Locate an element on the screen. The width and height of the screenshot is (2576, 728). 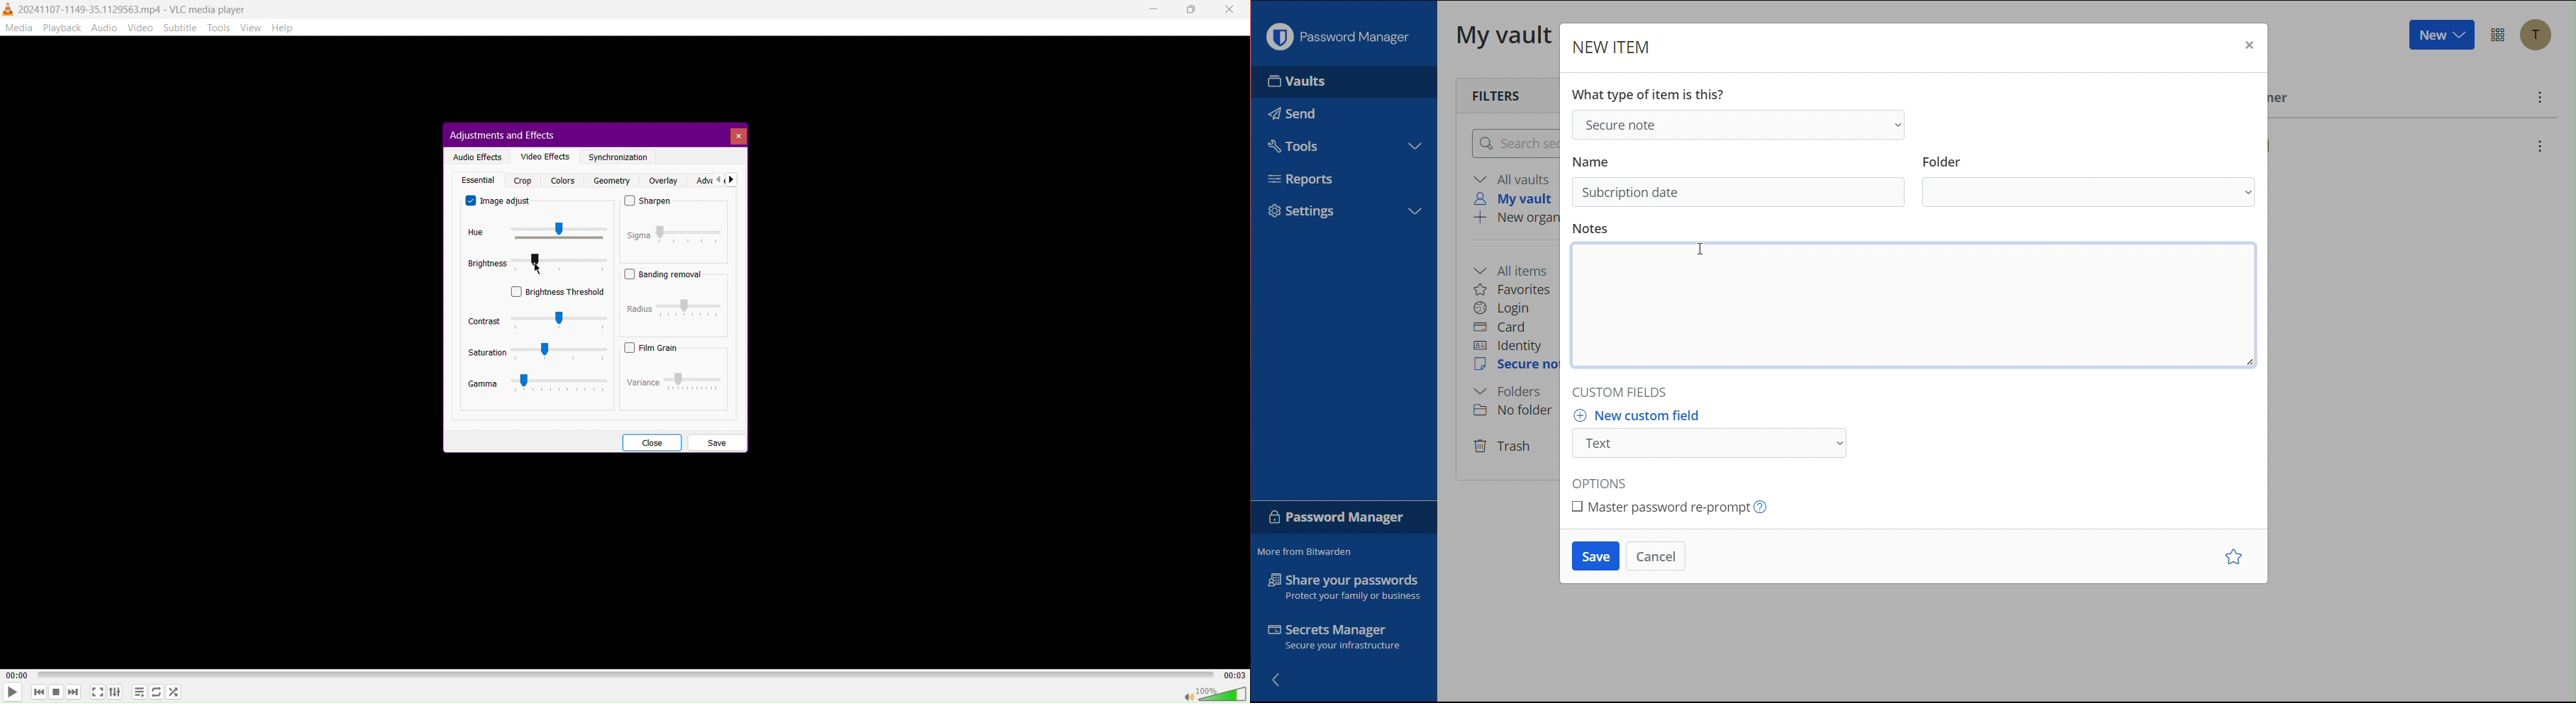
Options is located at coordinates (2499, 35).